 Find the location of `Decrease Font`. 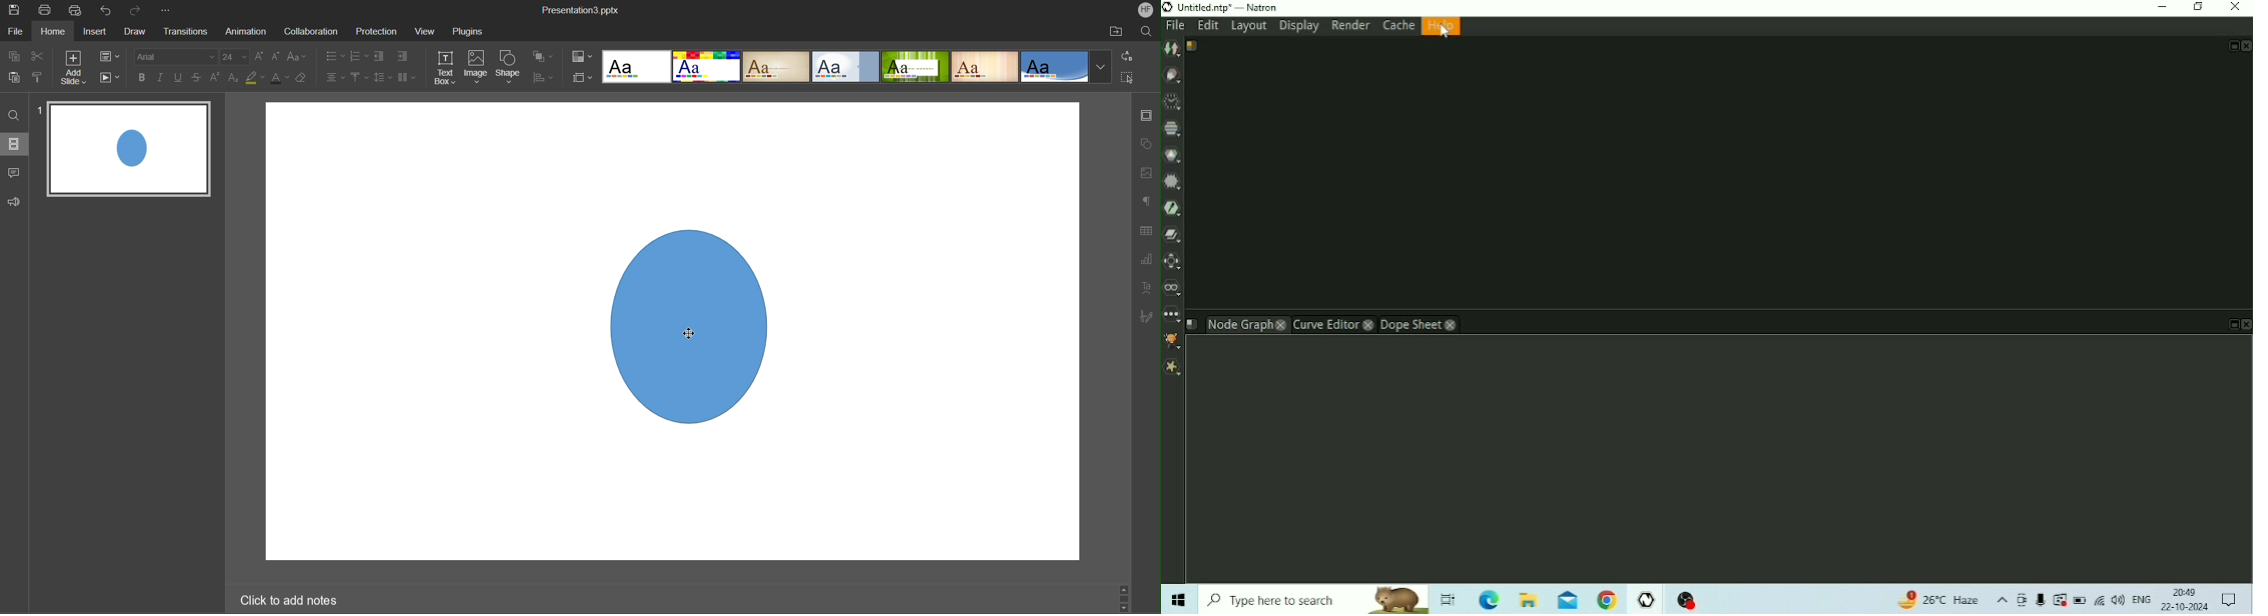

Decrease Font is located at coordinates (277, 57).